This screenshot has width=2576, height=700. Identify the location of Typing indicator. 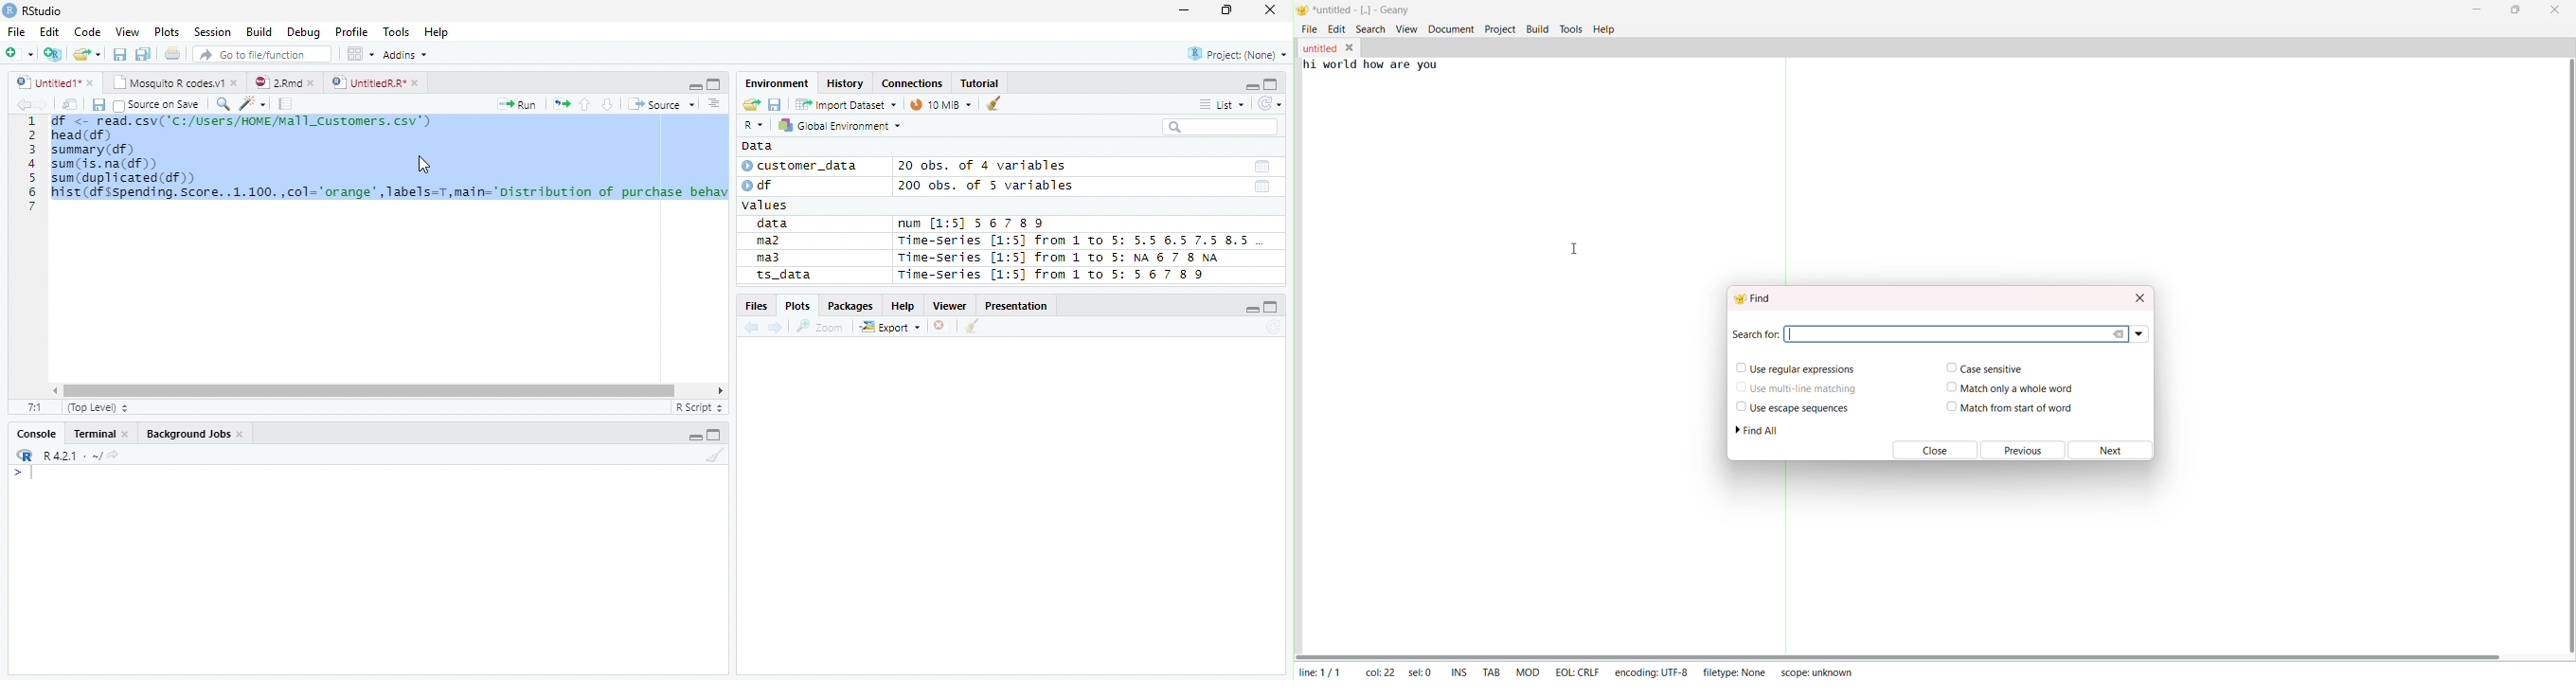
(31, 474).